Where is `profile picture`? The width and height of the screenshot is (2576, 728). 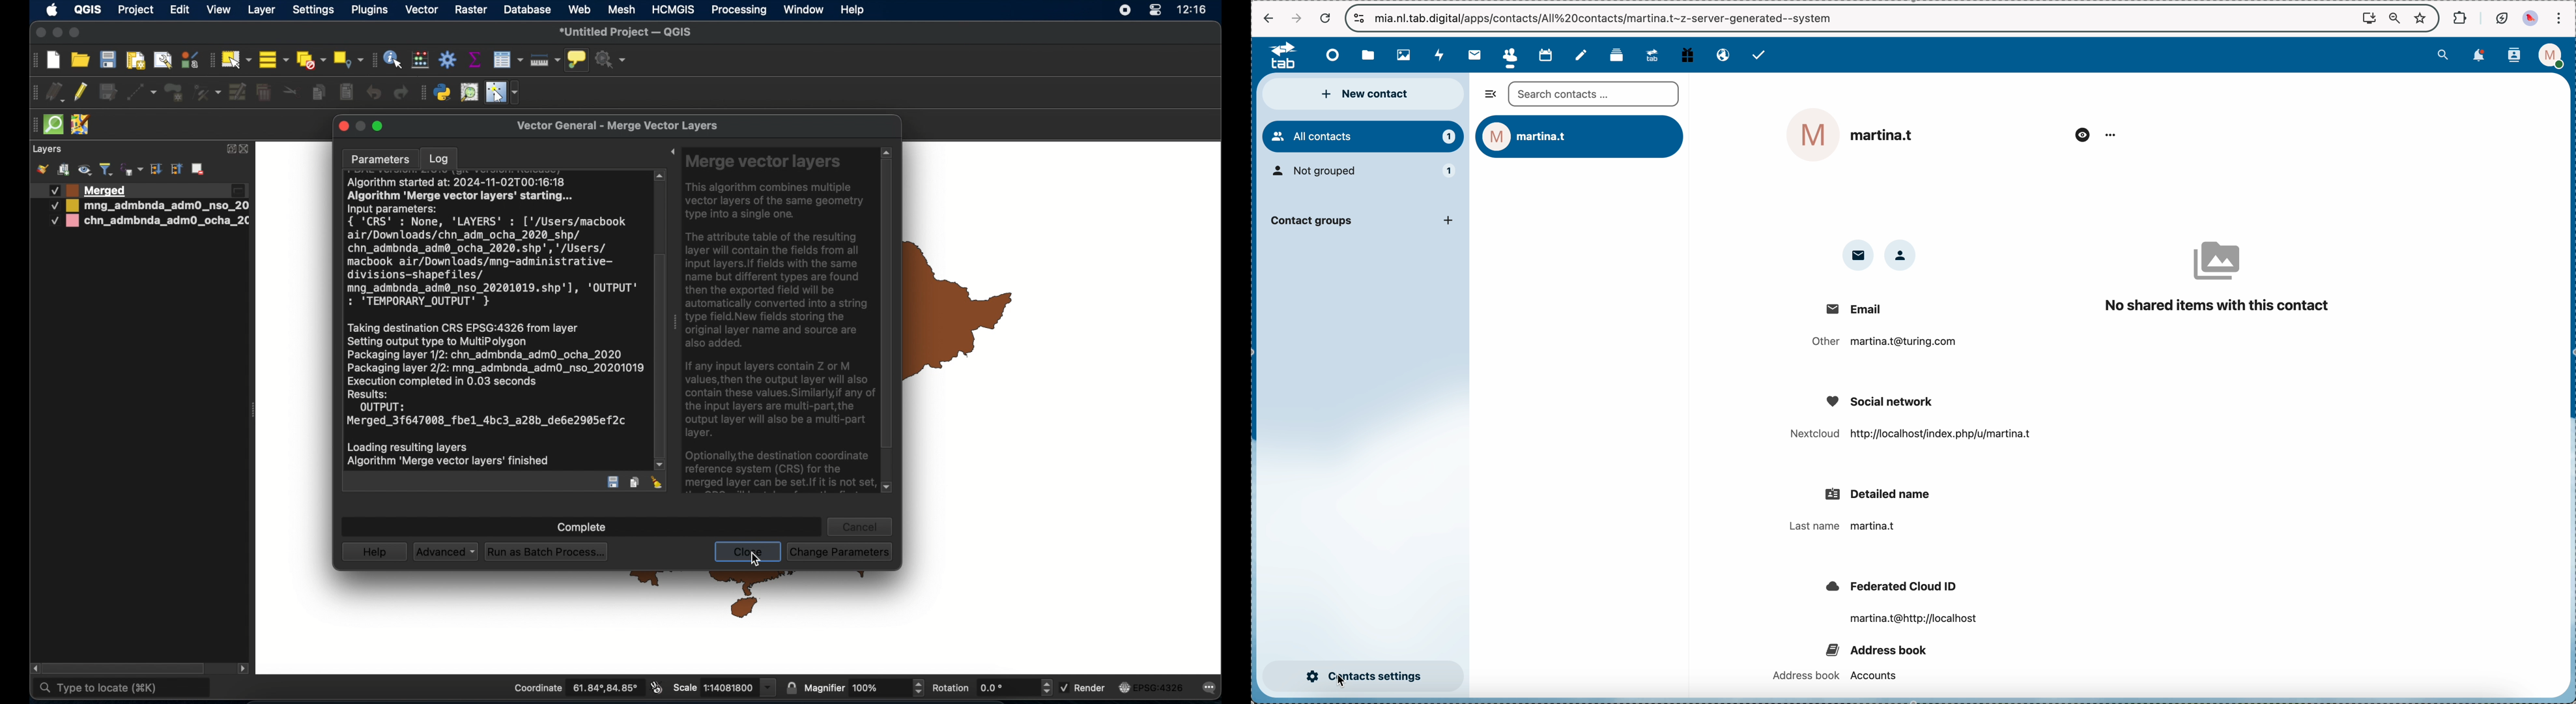
profile picture is located at coordinates (1811, 134).